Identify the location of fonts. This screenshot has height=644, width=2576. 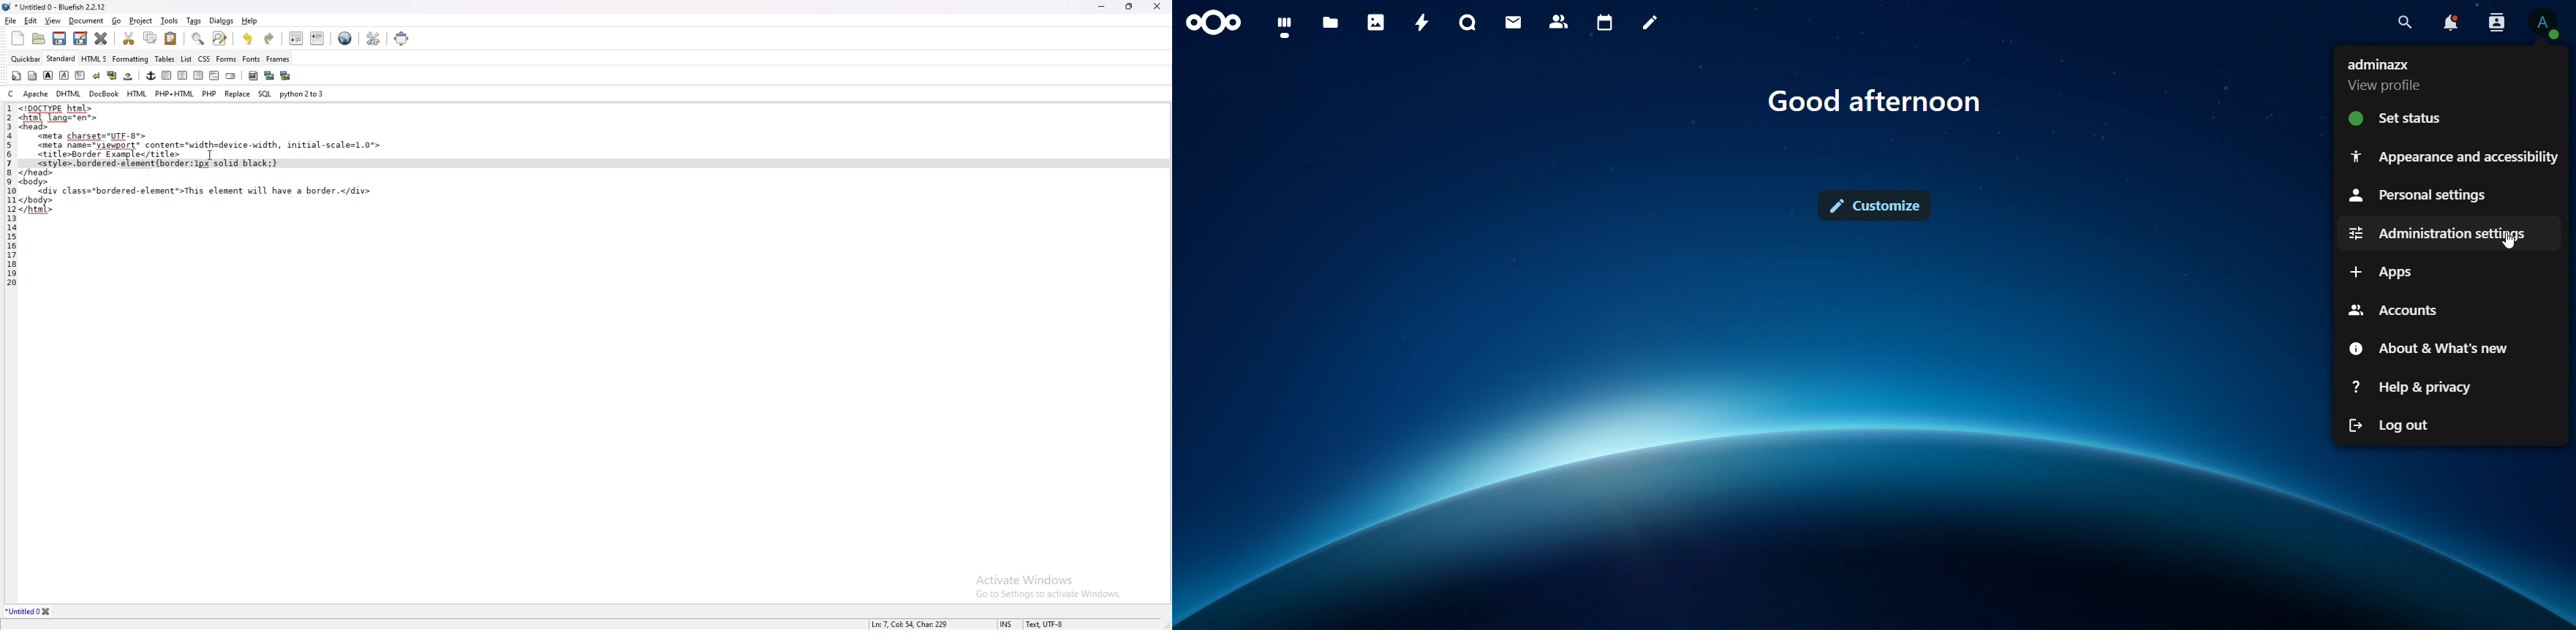
(251, 59).